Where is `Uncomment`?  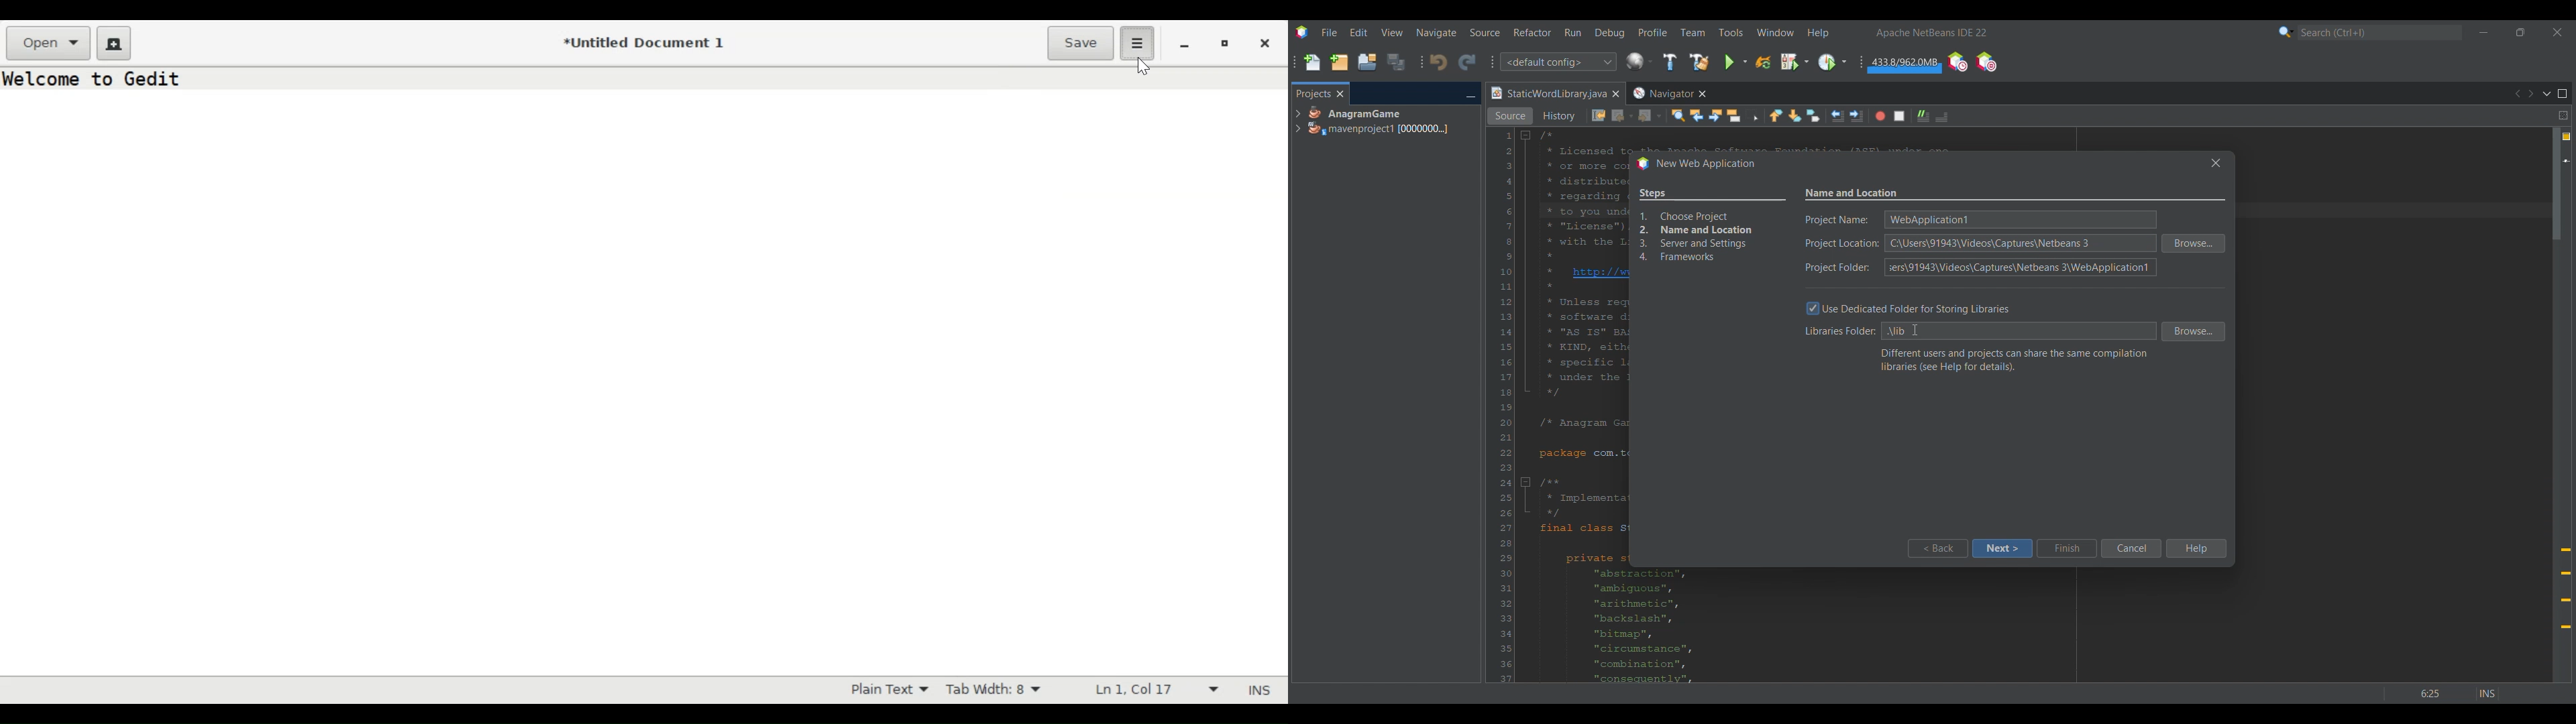 Uncomment is located at coordinates (1923, 116).